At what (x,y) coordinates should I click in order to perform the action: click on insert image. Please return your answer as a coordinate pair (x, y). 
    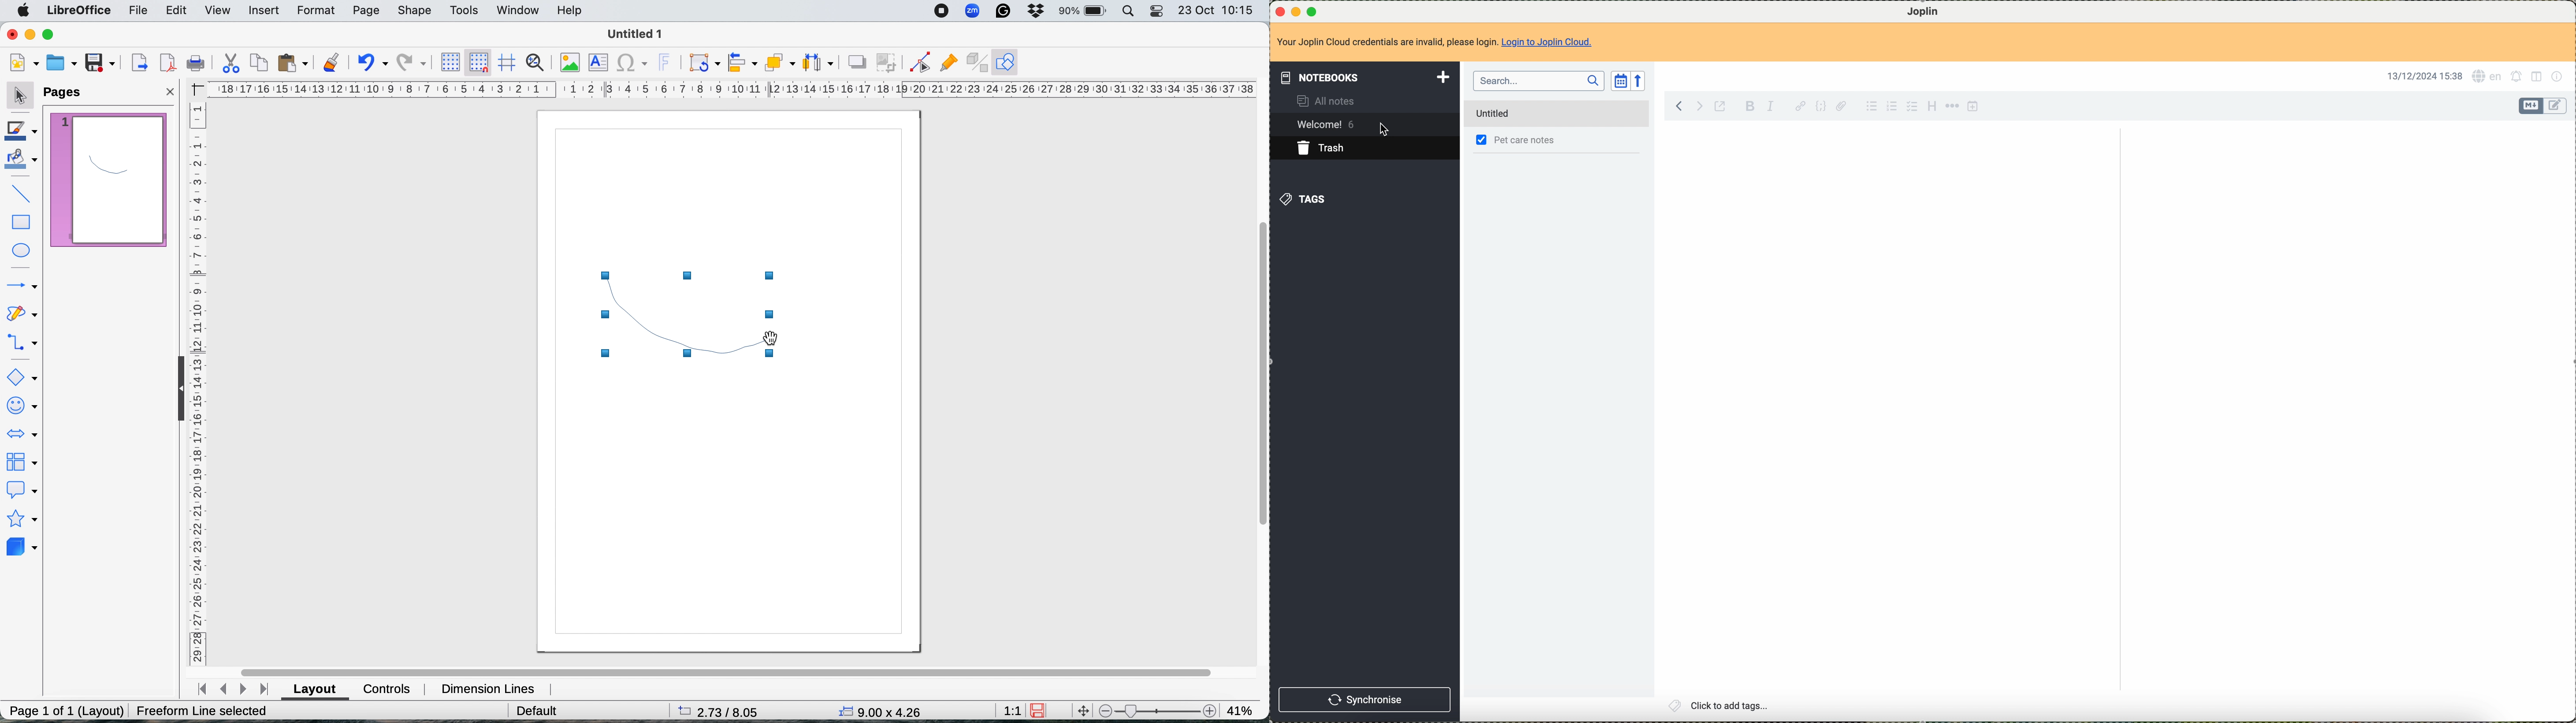
    Looking at the image, I should click on (572, 64).